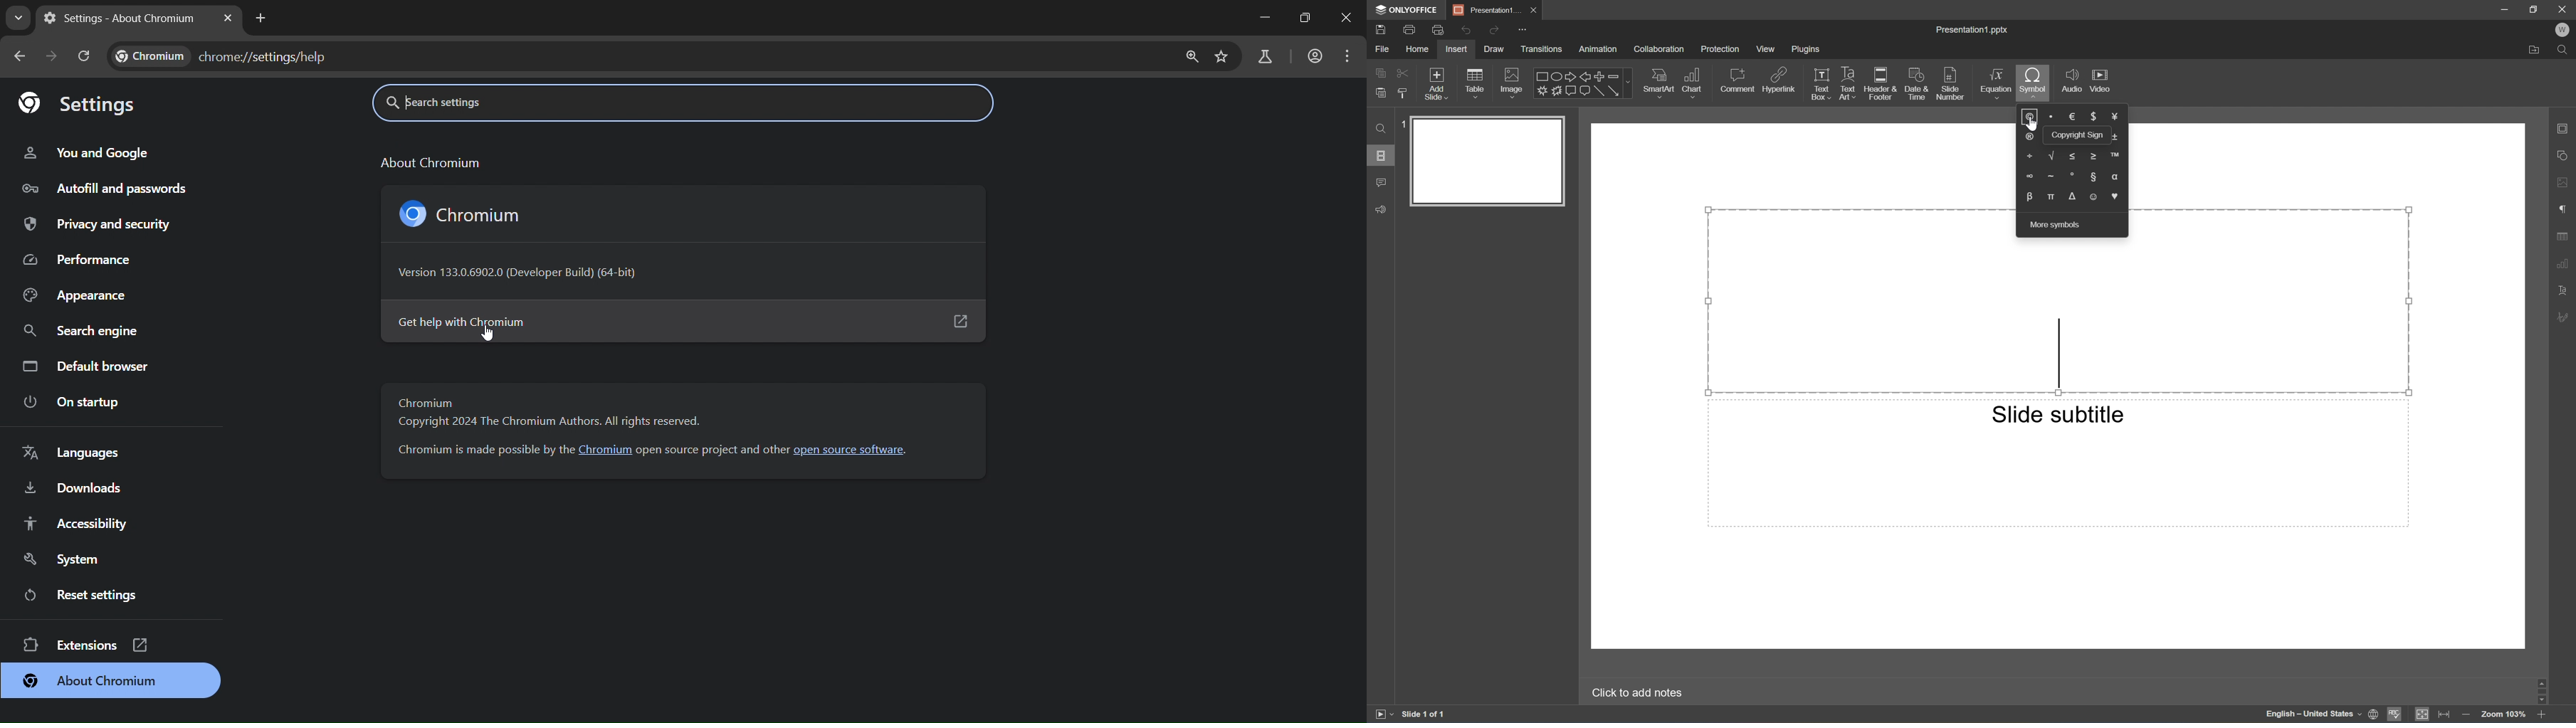 The height and width of the screenshot is (728, 2576). I want to click on Equation, so click(1995, 84).